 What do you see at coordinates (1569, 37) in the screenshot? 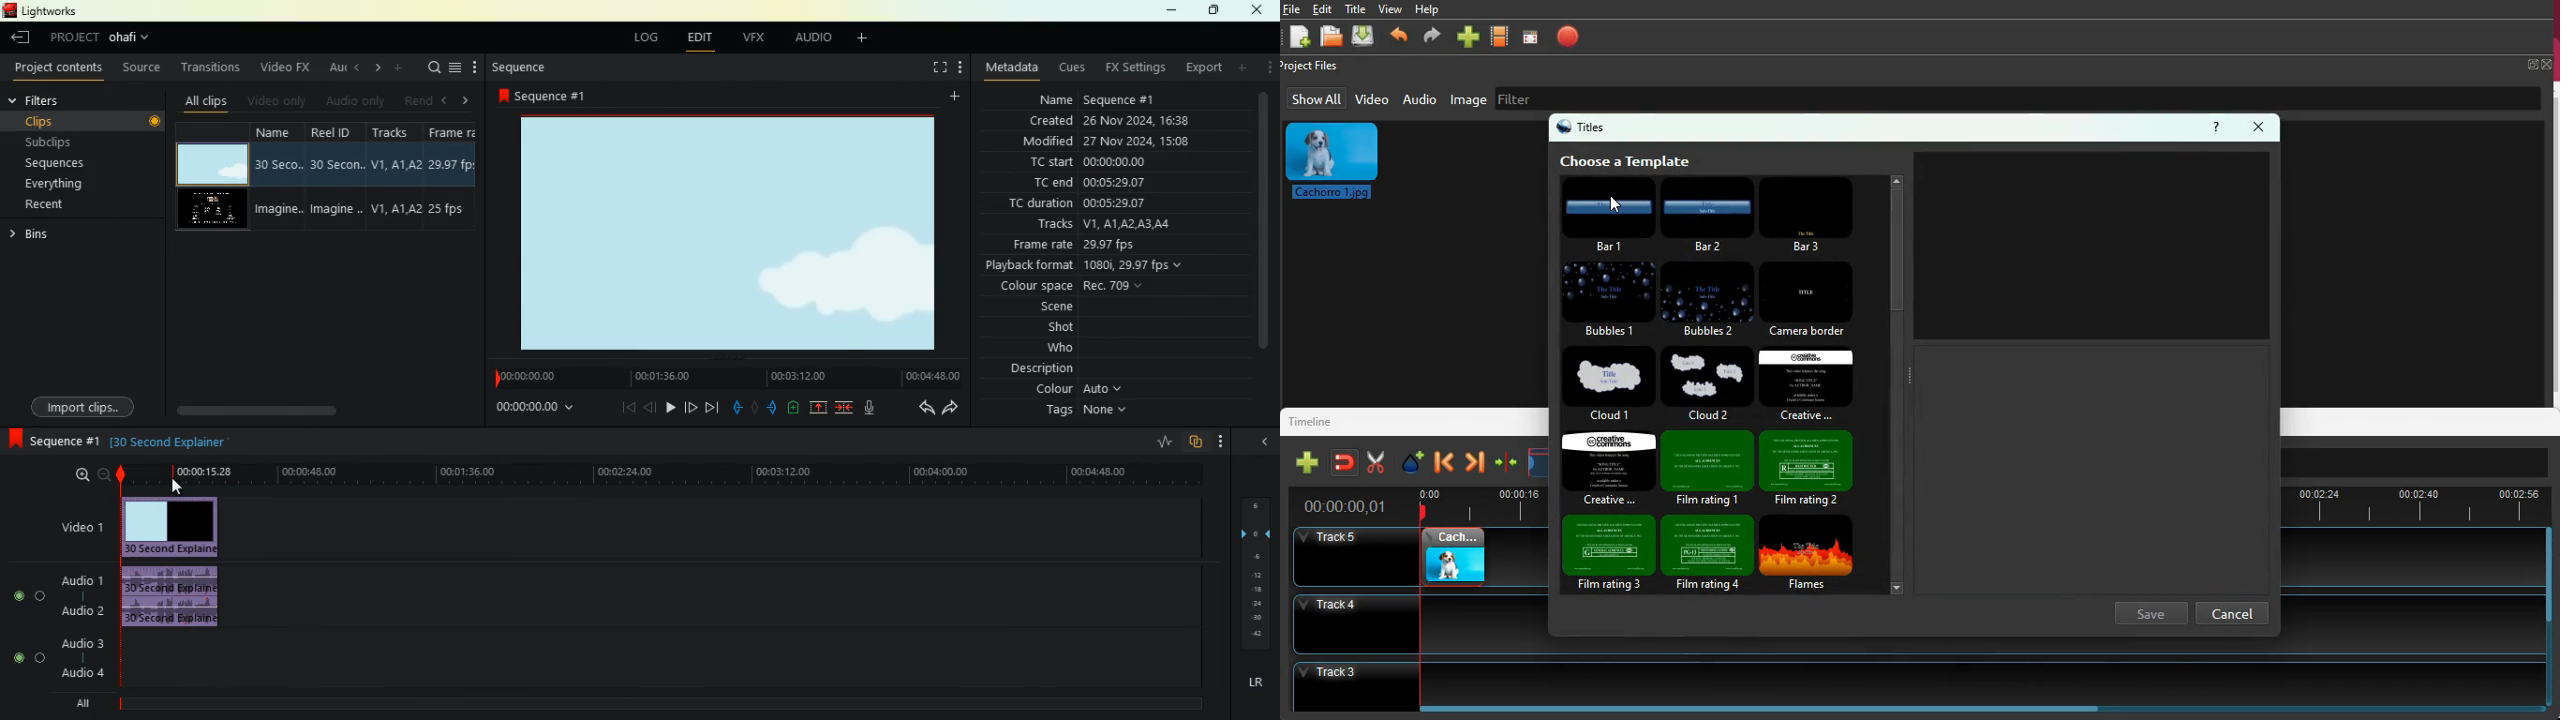
I see `record` at bounding box center [1569, 37].